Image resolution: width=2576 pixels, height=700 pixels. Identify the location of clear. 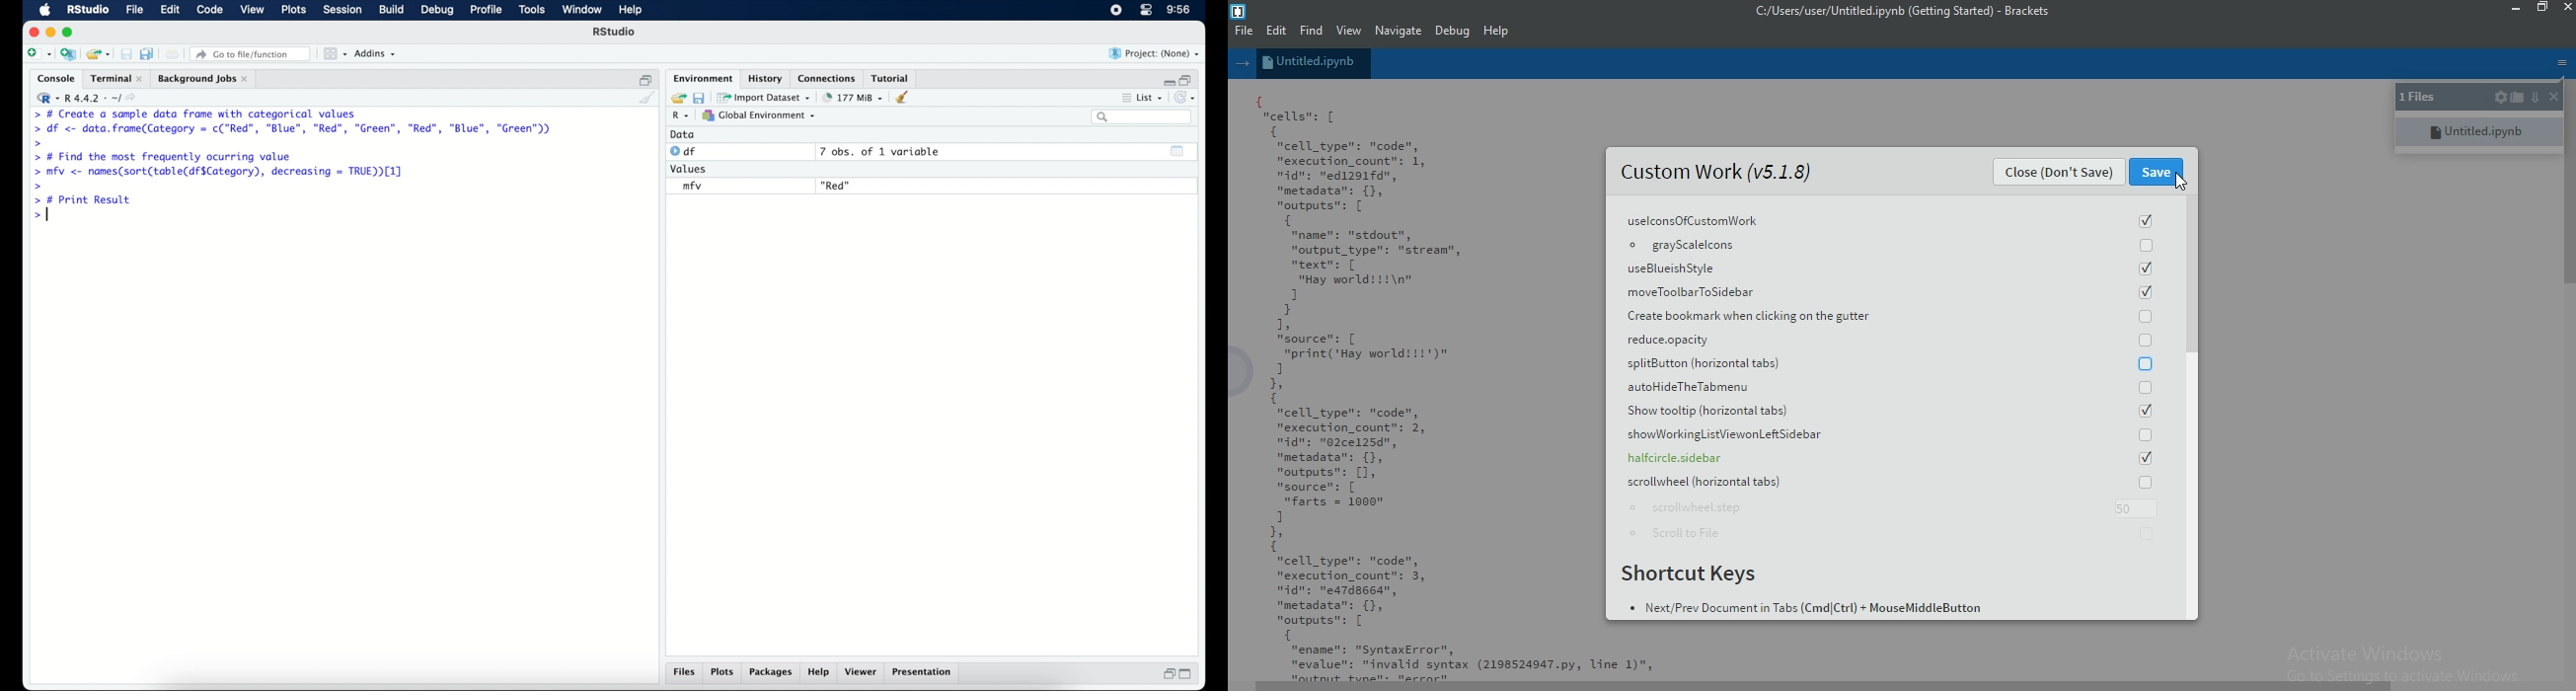
(906, 98).